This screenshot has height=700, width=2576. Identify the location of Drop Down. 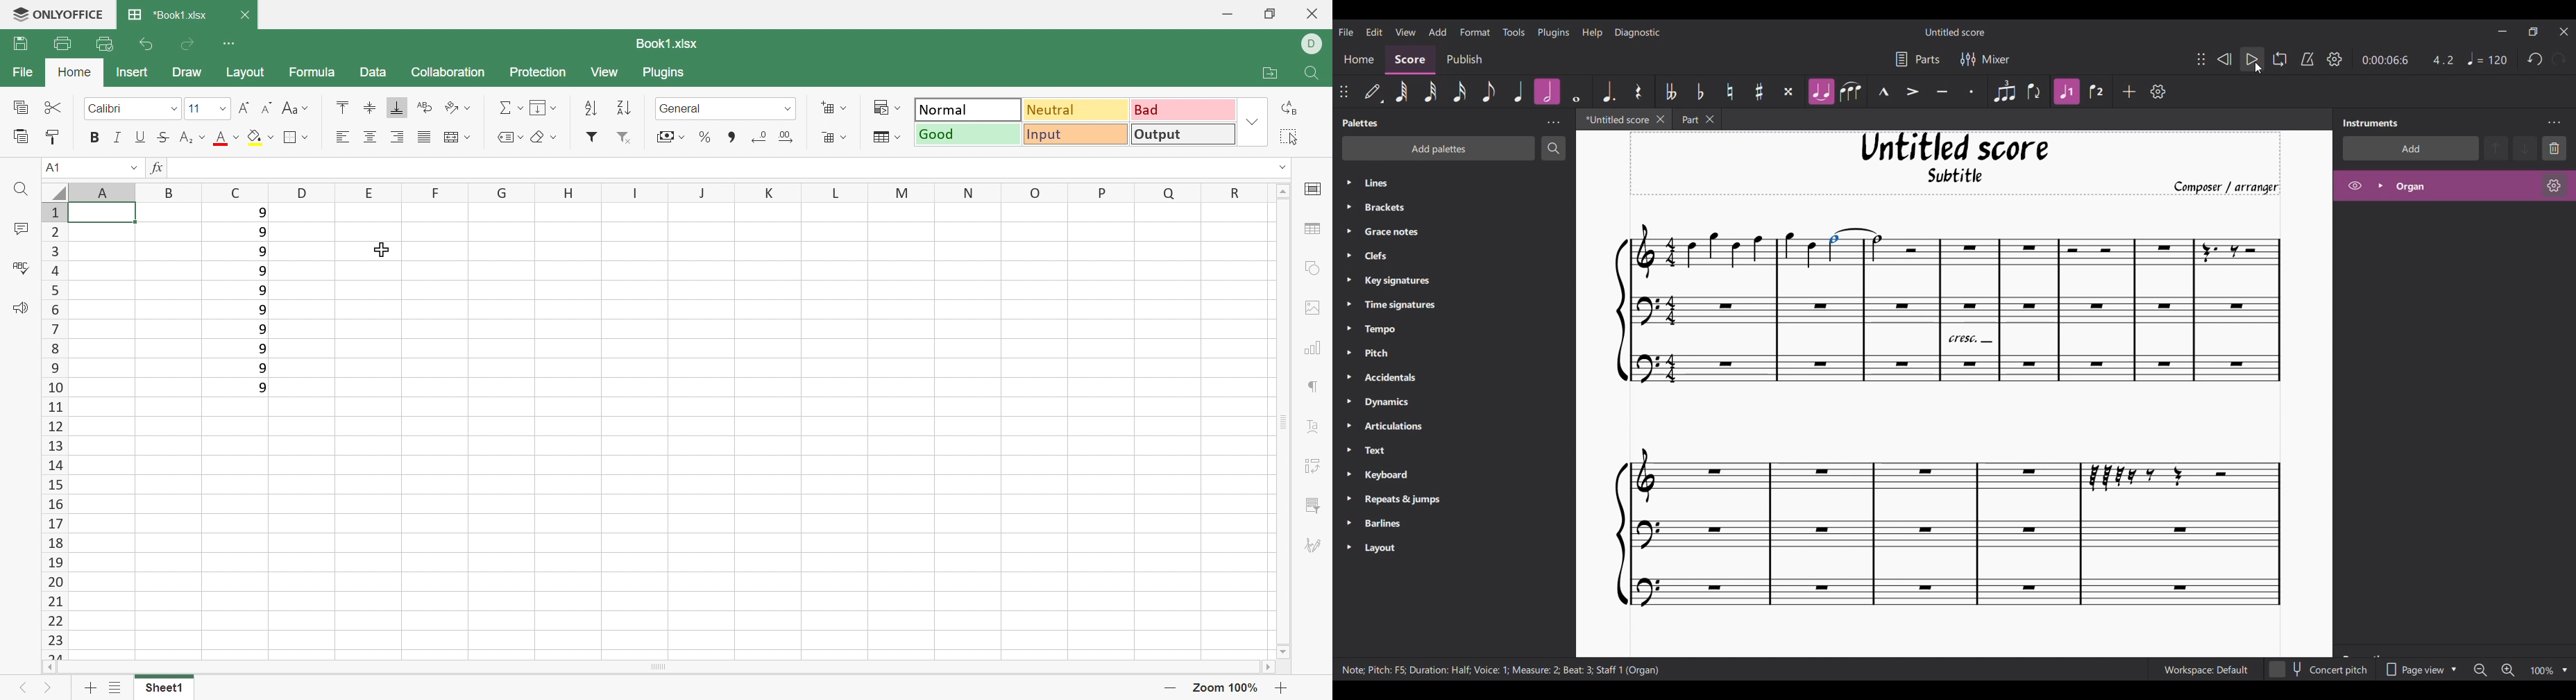
(173, 108).